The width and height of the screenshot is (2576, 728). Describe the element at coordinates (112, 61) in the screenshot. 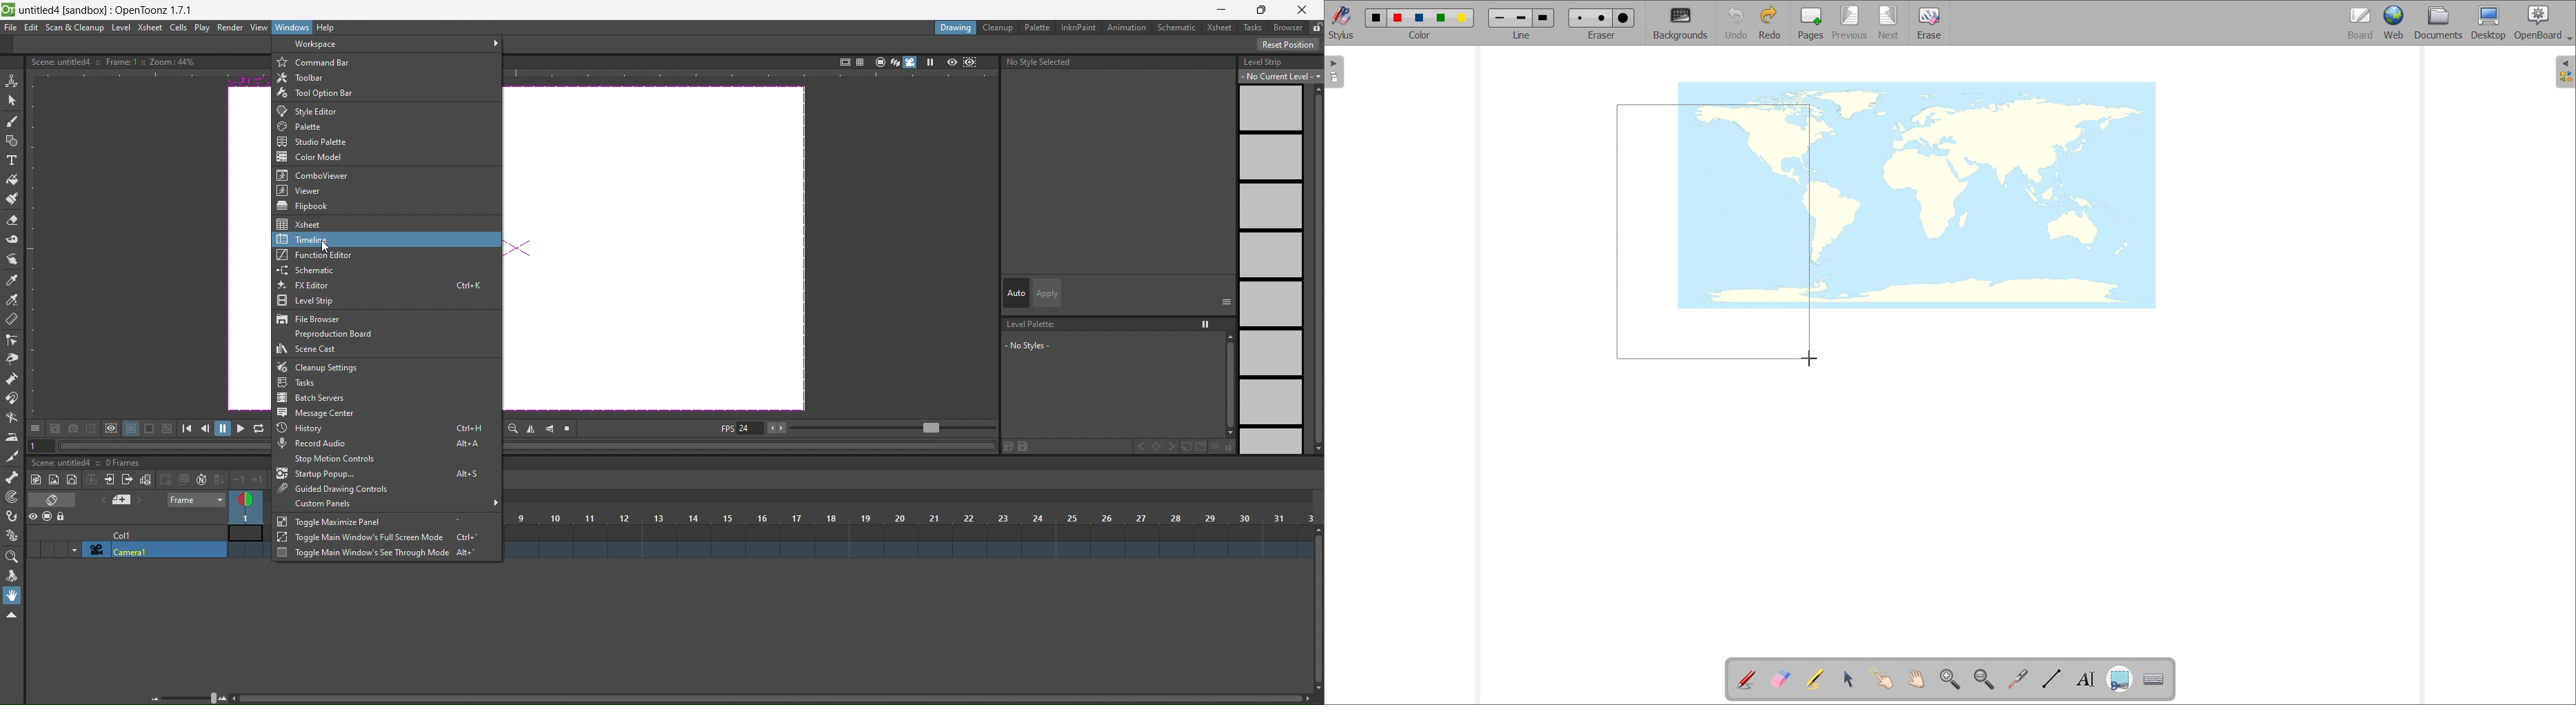

I see `text` at that location.